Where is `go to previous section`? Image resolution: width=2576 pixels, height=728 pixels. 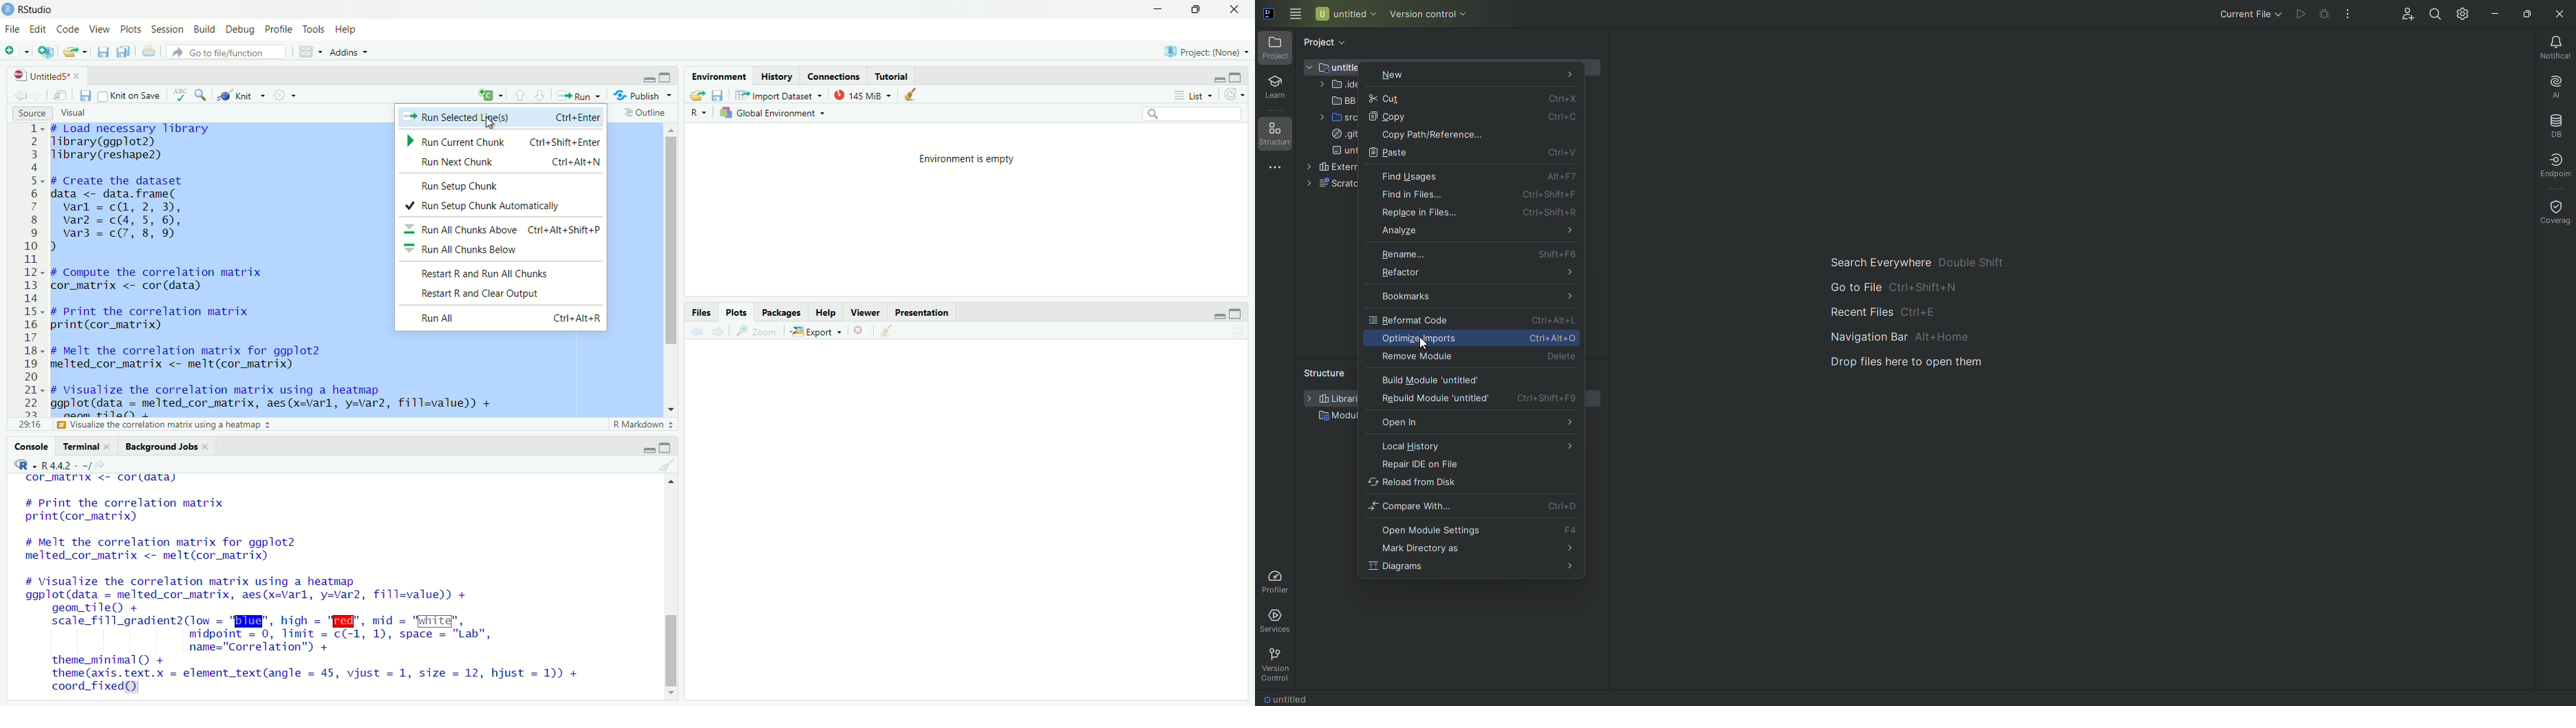 go to previous section is located at coordinates (519, 93).